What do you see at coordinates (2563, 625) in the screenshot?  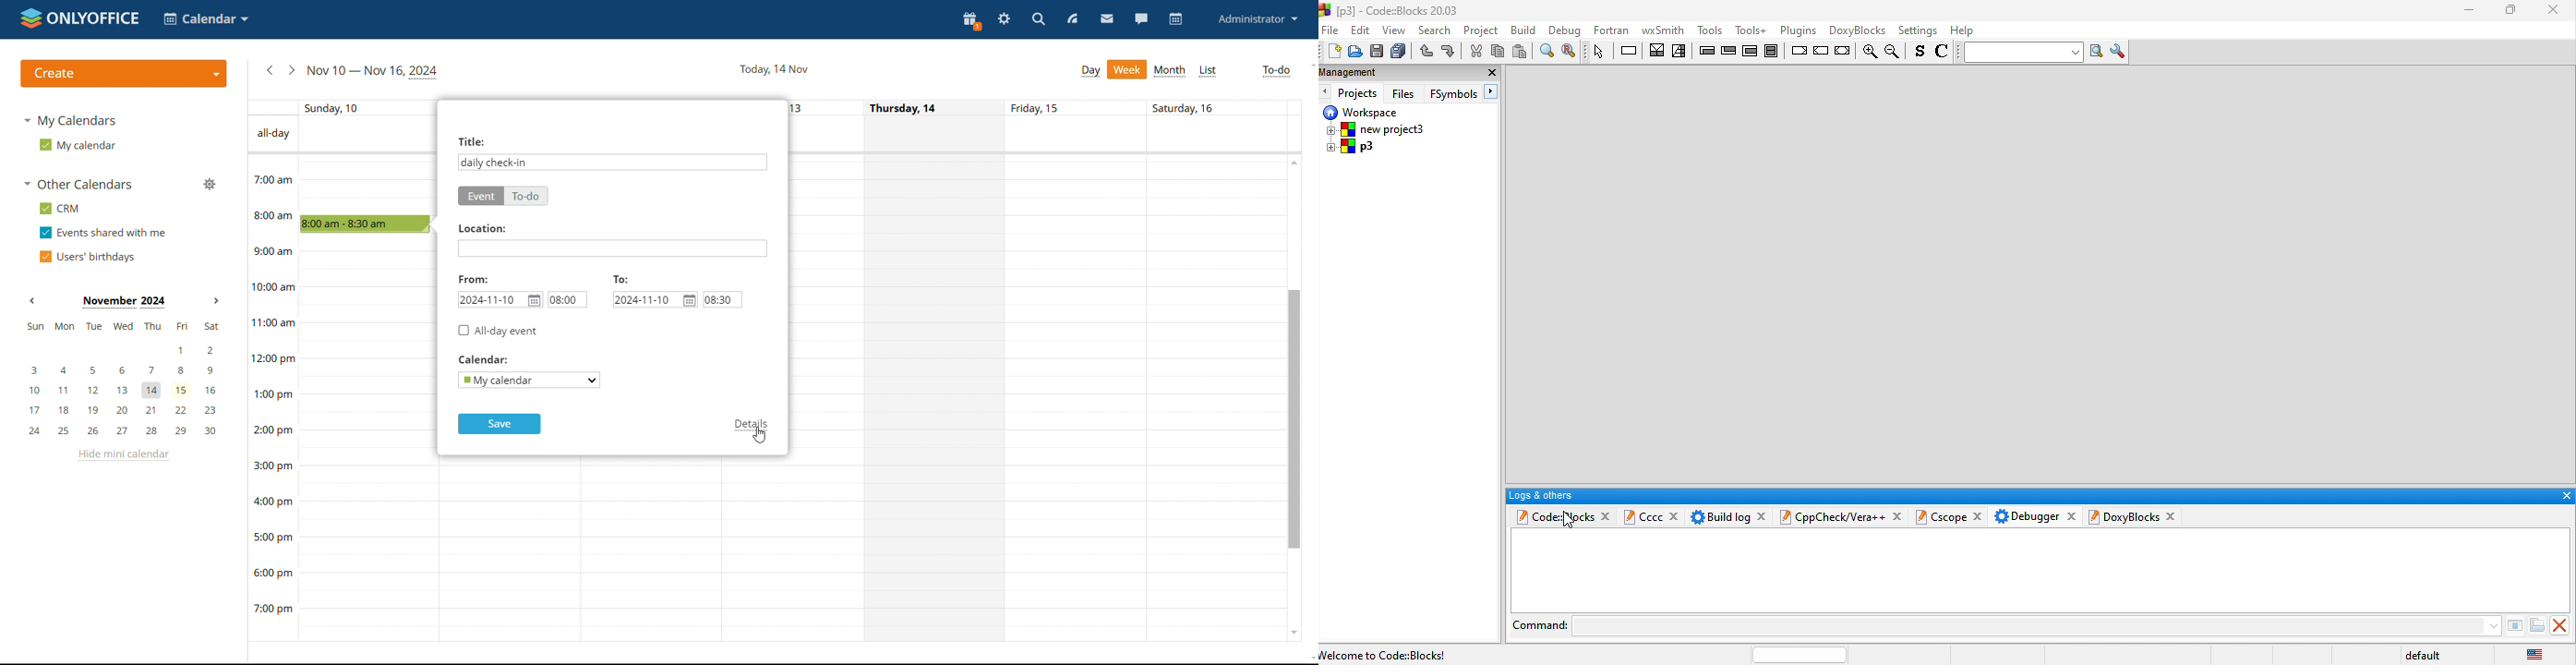 I see `close` at bounding box center [2563, 625].